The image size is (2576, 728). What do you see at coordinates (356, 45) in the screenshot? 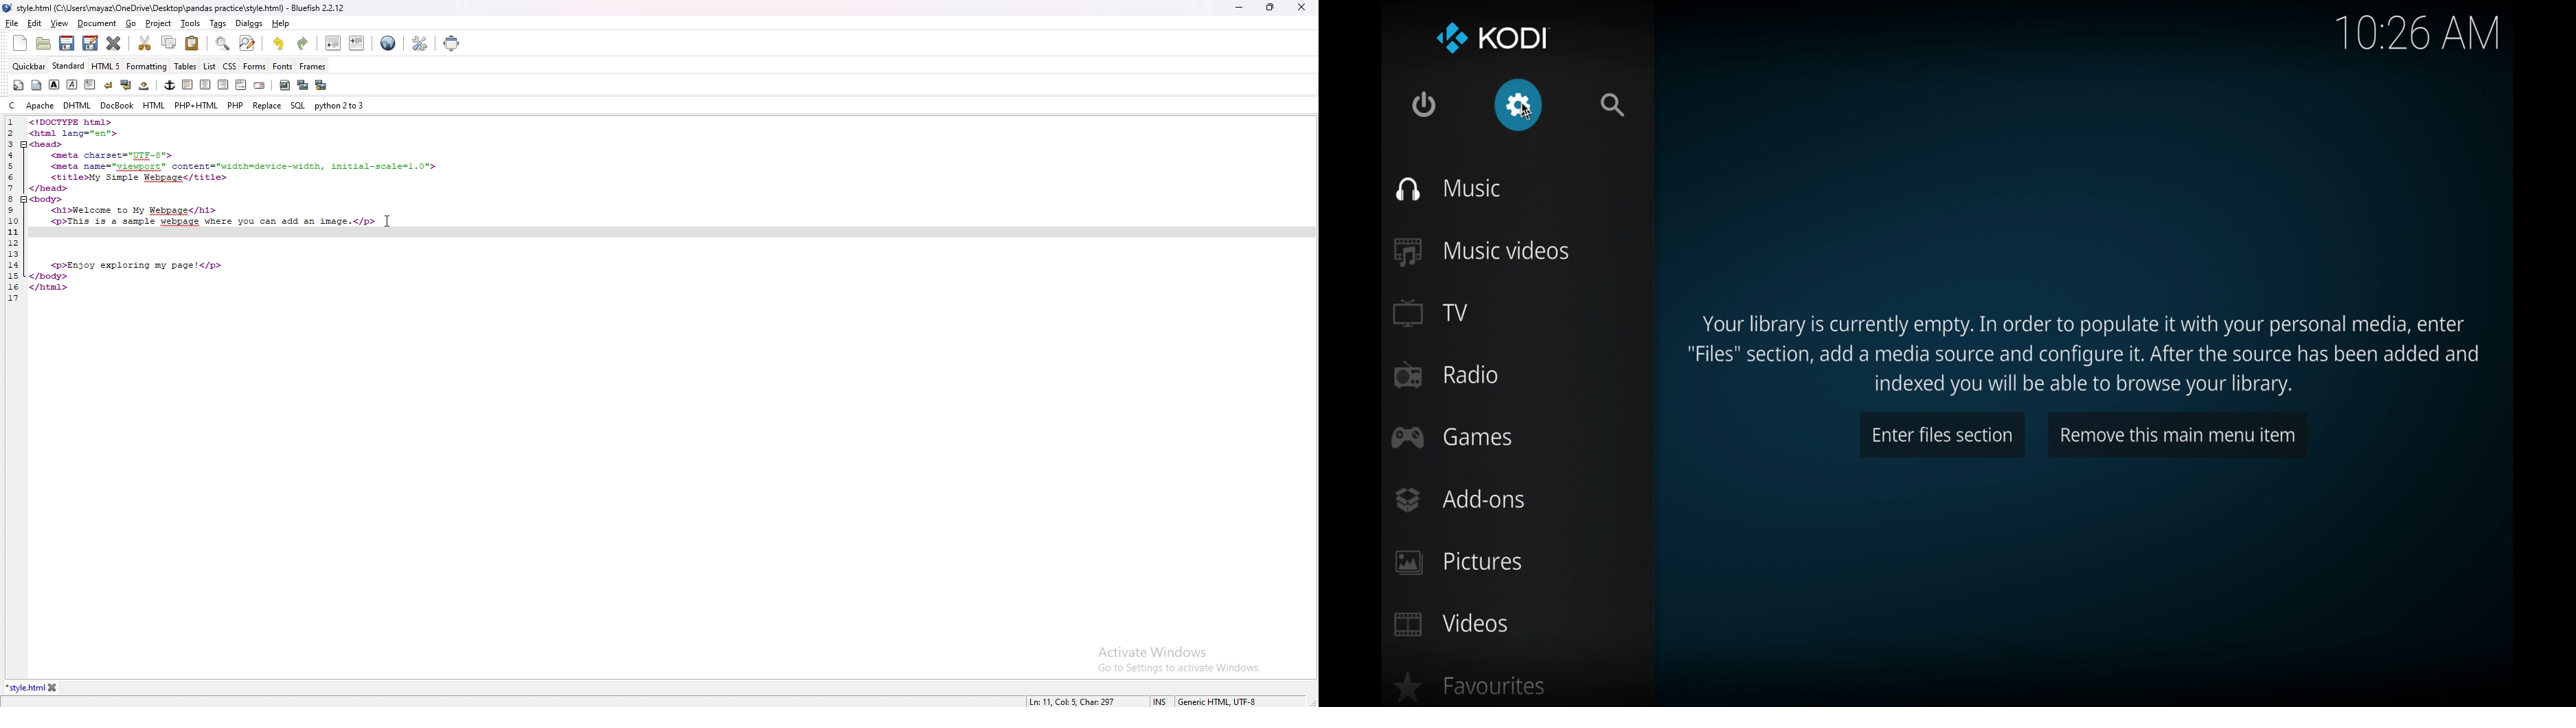
I see `indent` at bounding box center [356, 45].